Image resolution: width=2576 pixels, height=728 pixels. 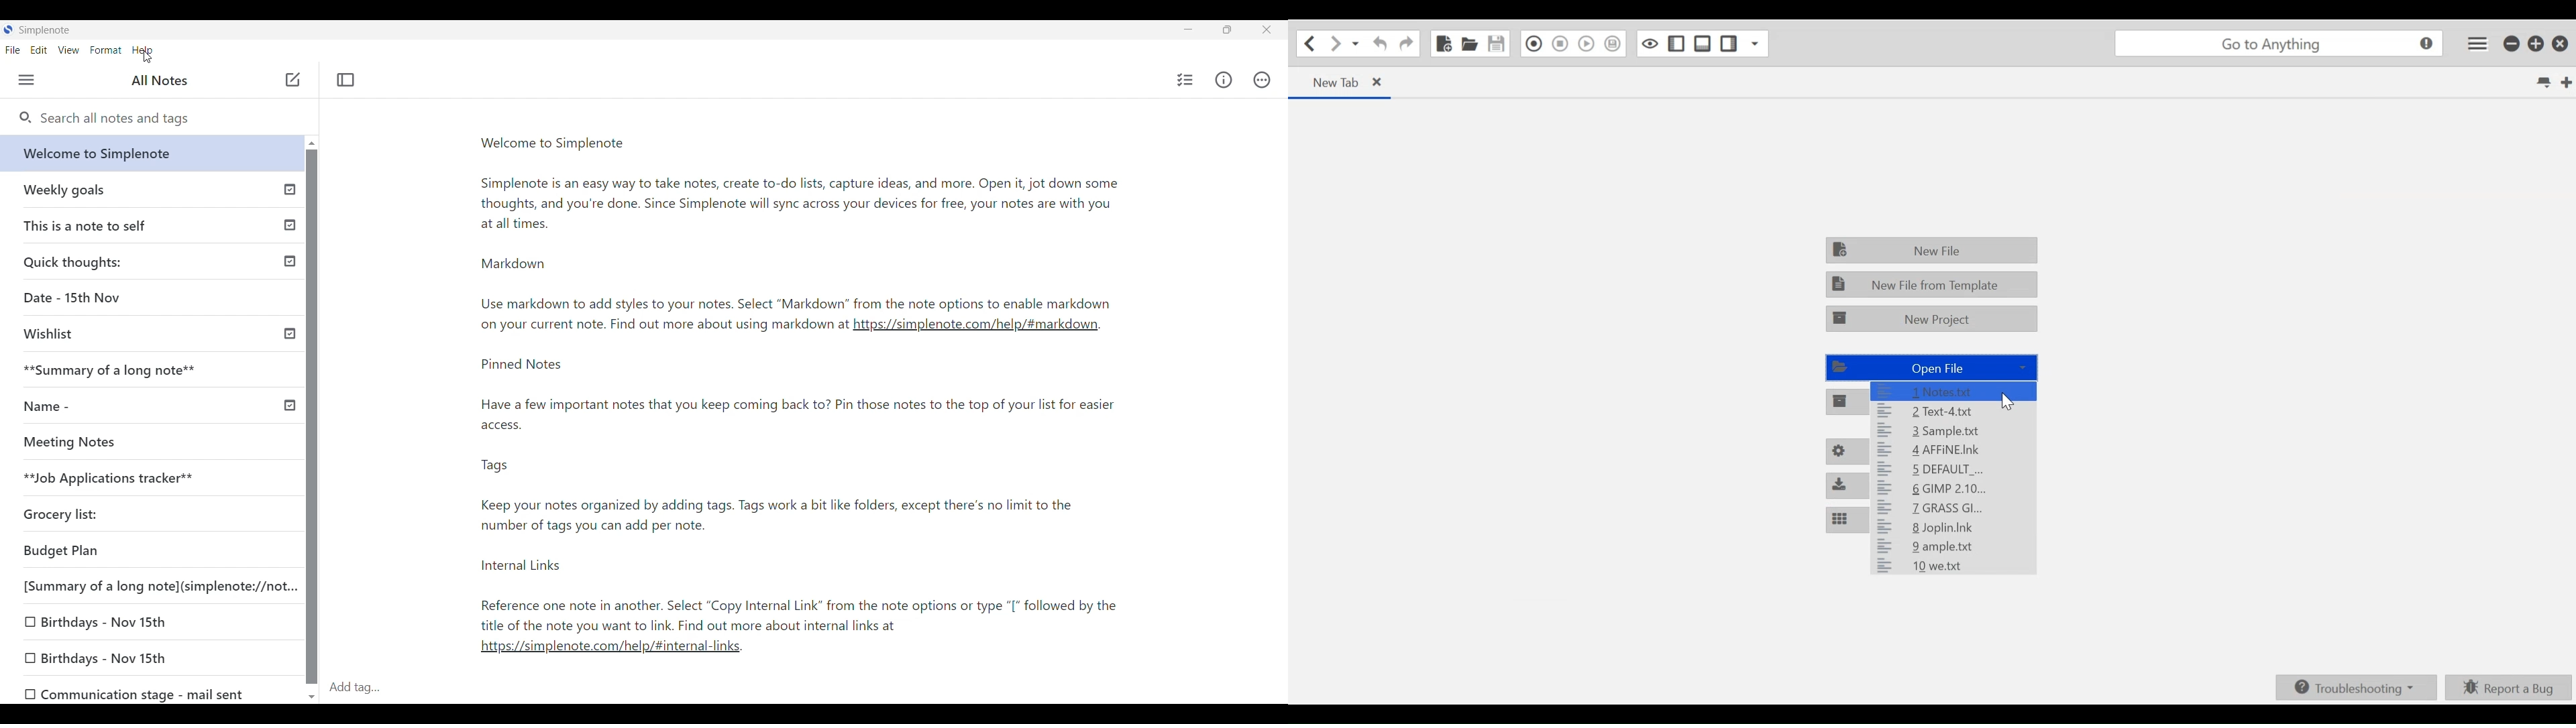 What do you see at coordinates (286, 333) in the screenshot?
I see `` at bounding box center [286, 333].